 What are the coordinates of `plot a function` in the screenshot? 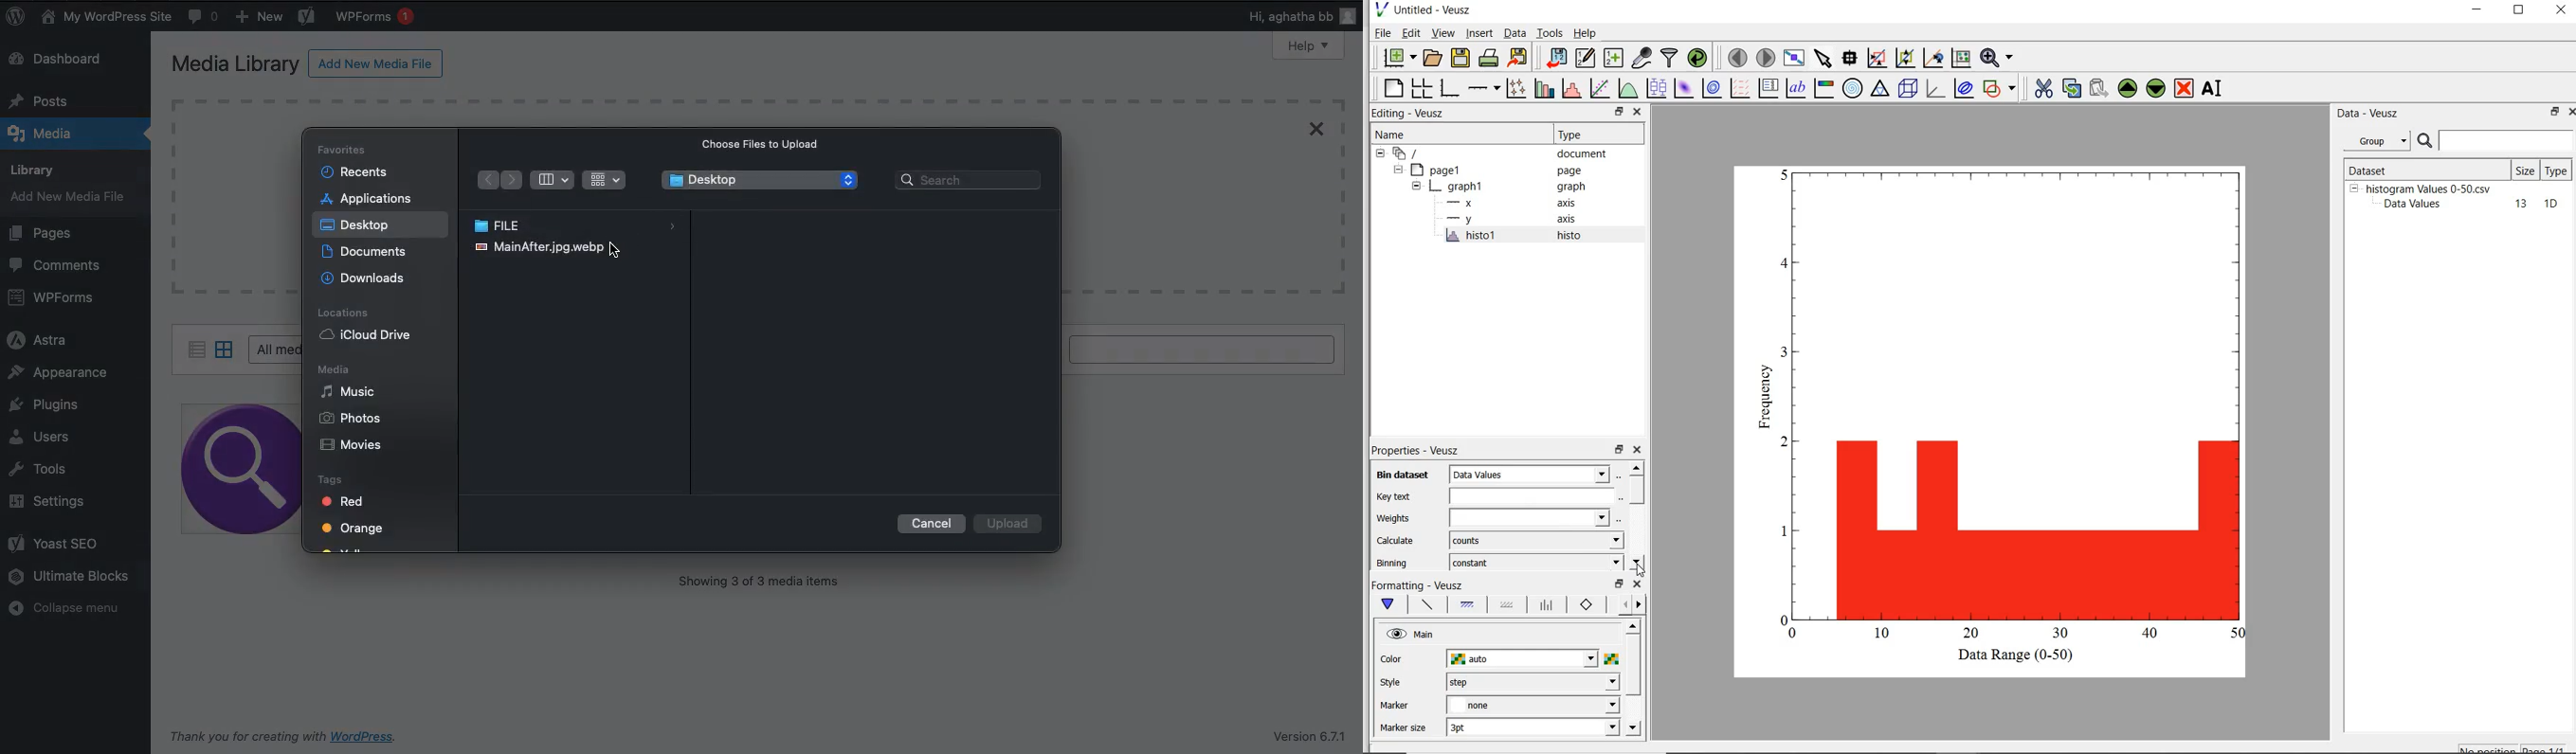 It's located at (1627, 88).